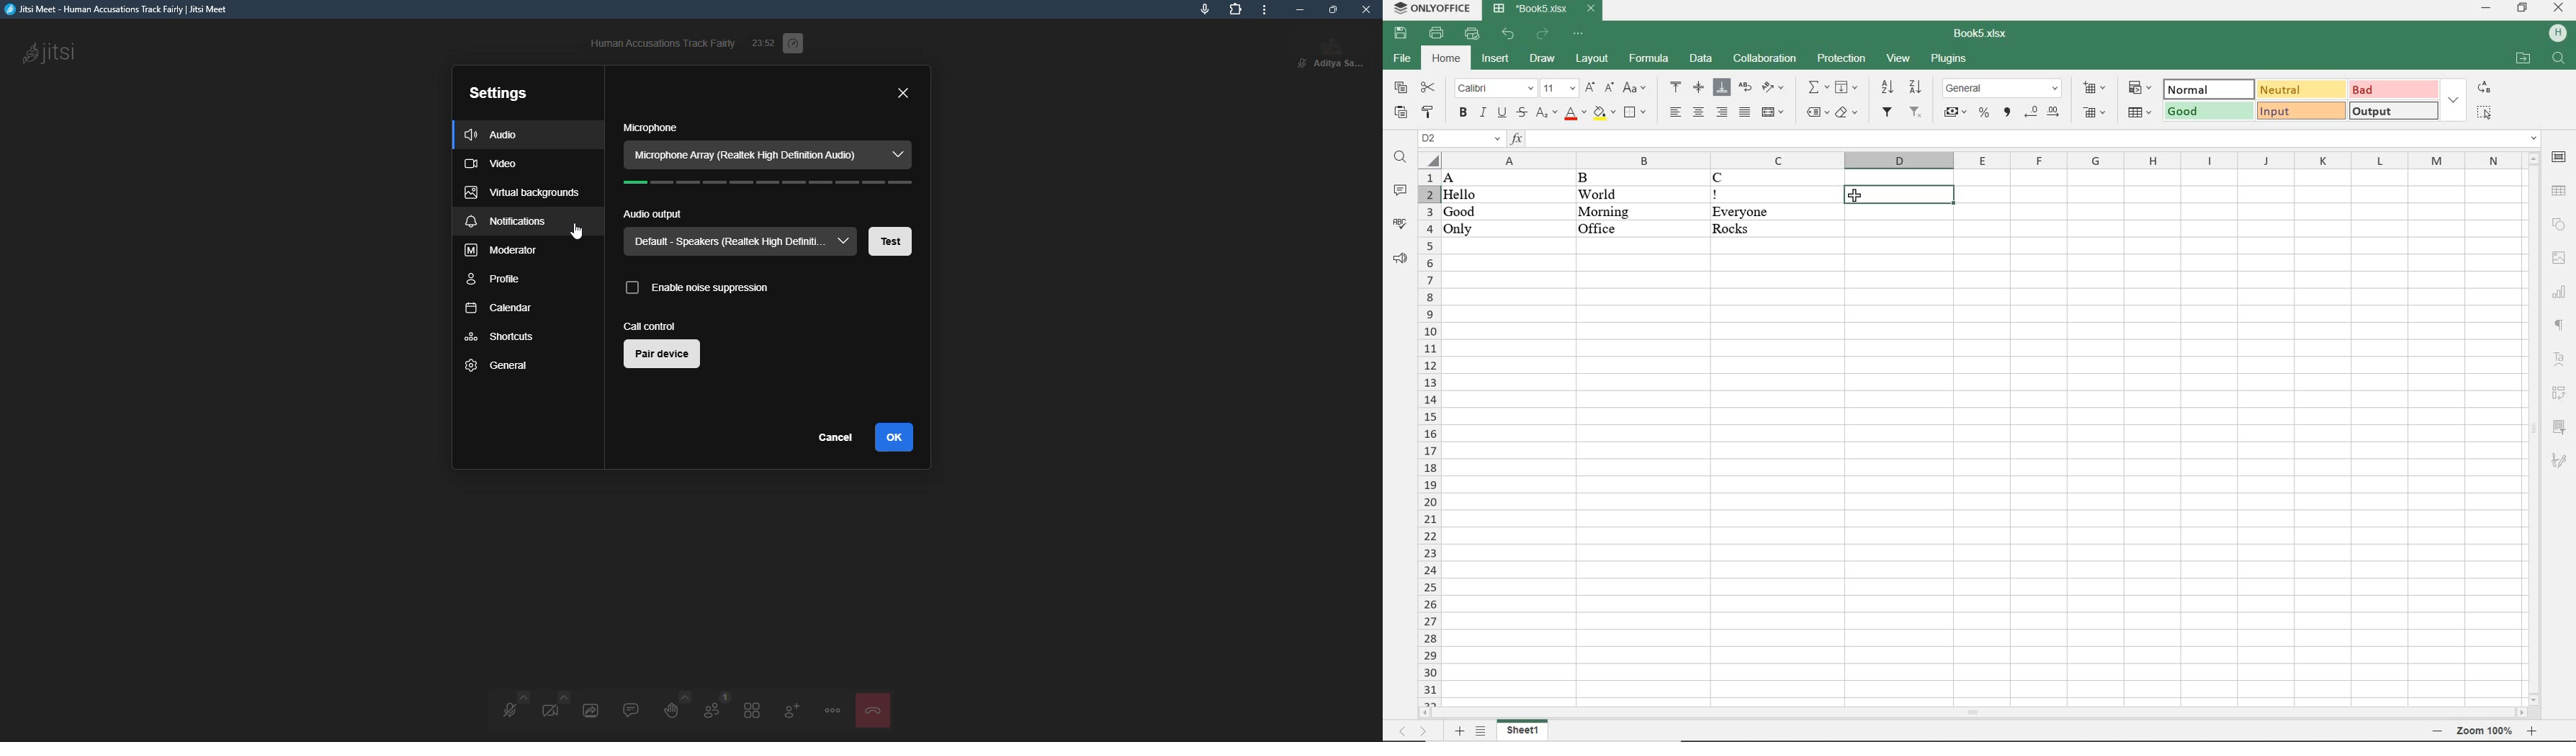  Describe the element at coordinates (1592, 89) in the screenshot. I see `increment font size` at that location.